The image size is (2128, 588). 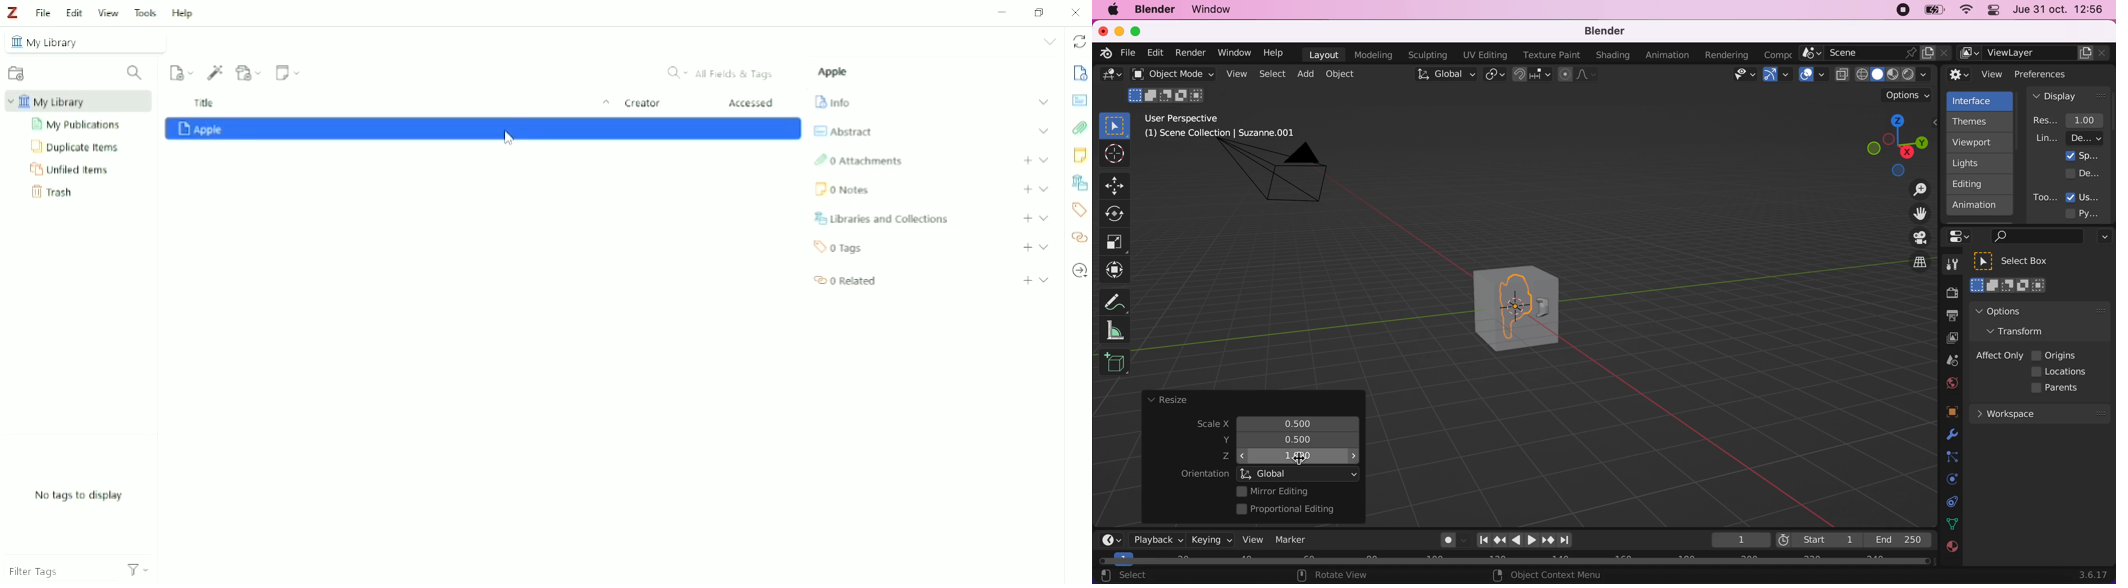 What do you see at coordinates (15, 13) in the screenshot?
I see `Logo` at bounding box center [15, 13].